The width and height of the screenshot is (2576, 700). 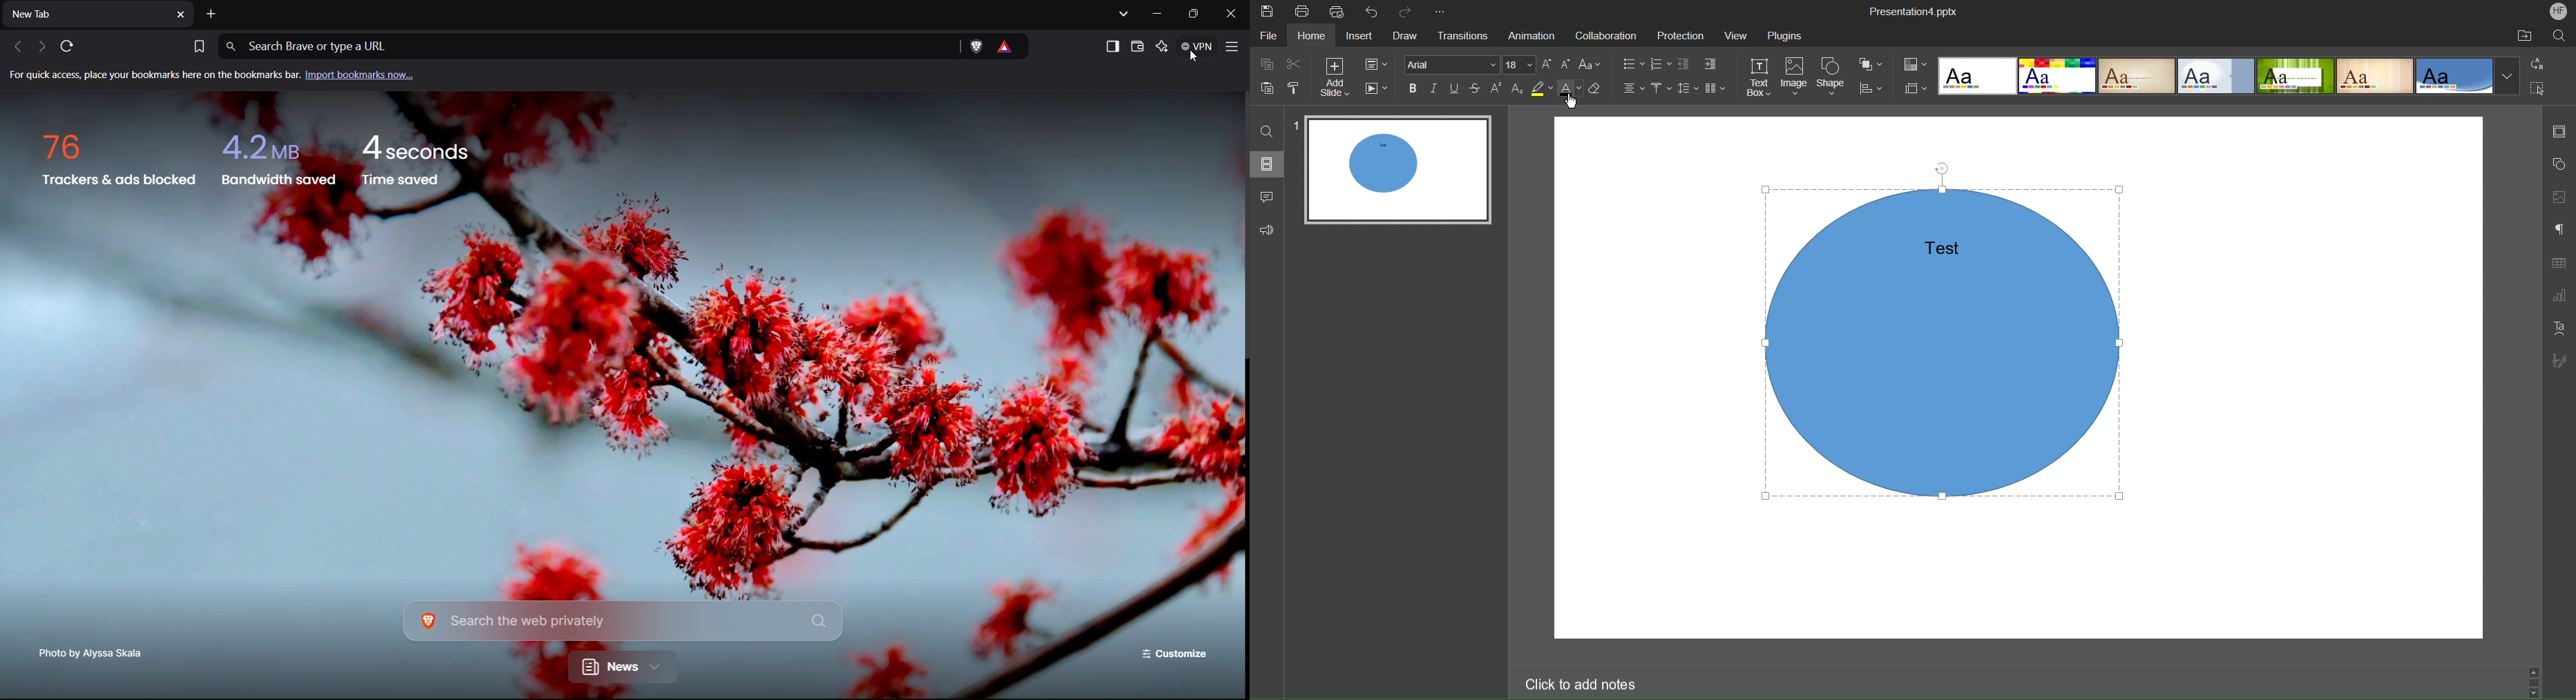 I want to click on Lists, so click(x=1631, y=64).